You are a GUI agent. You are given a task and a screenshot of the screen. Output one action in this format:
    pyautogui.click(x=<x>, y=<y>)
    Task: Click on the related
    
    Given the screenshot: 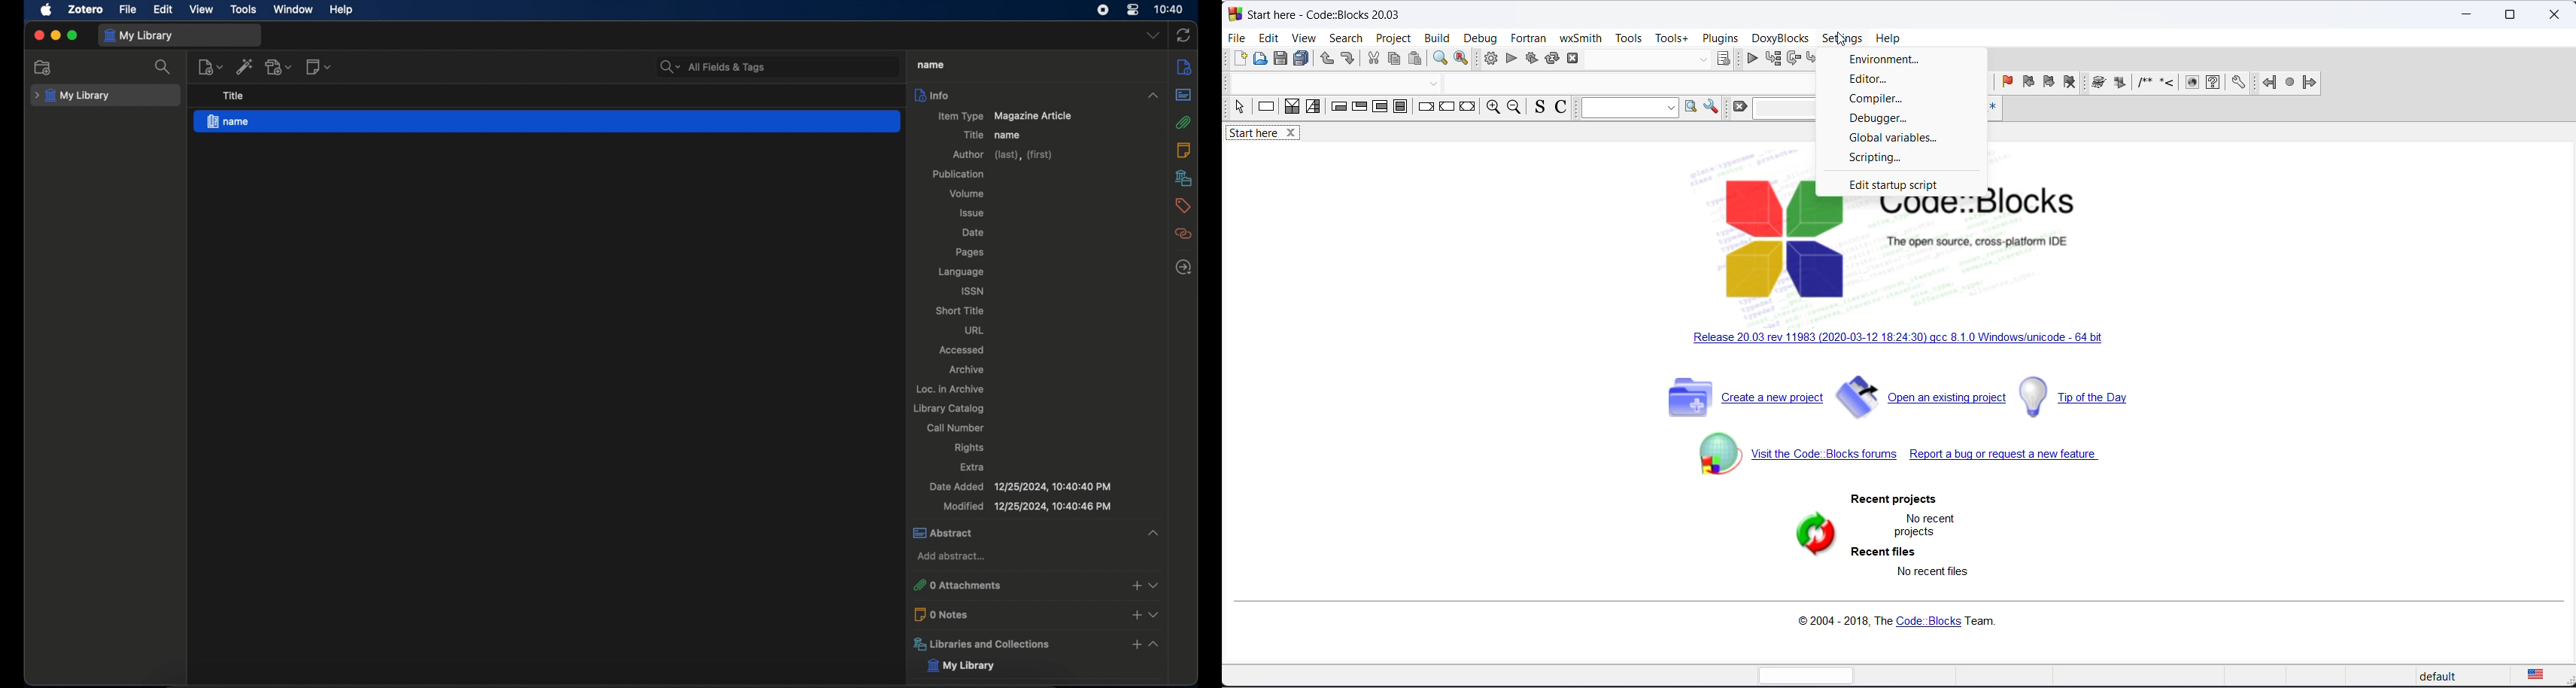 What is the action you would take?
    pyautogui.click(x=1184, y=234)
    